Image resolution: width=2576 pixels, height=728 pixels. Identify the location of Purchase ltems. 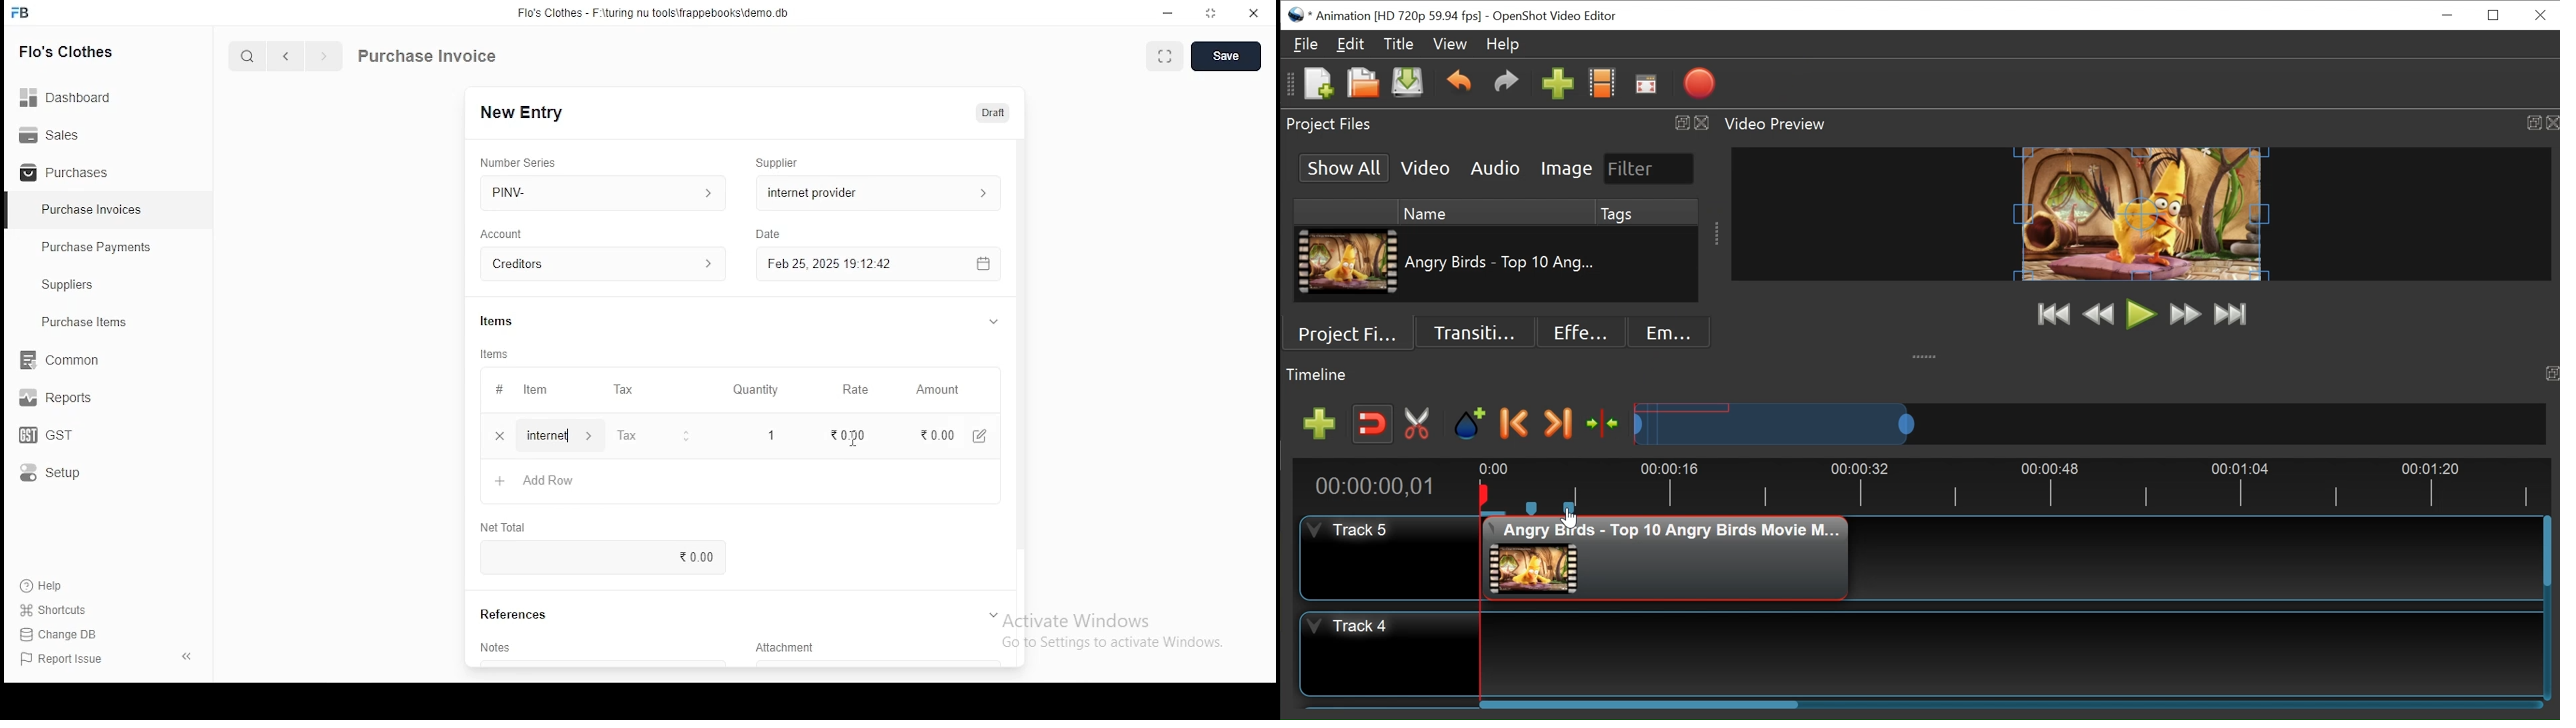
(75, 323).